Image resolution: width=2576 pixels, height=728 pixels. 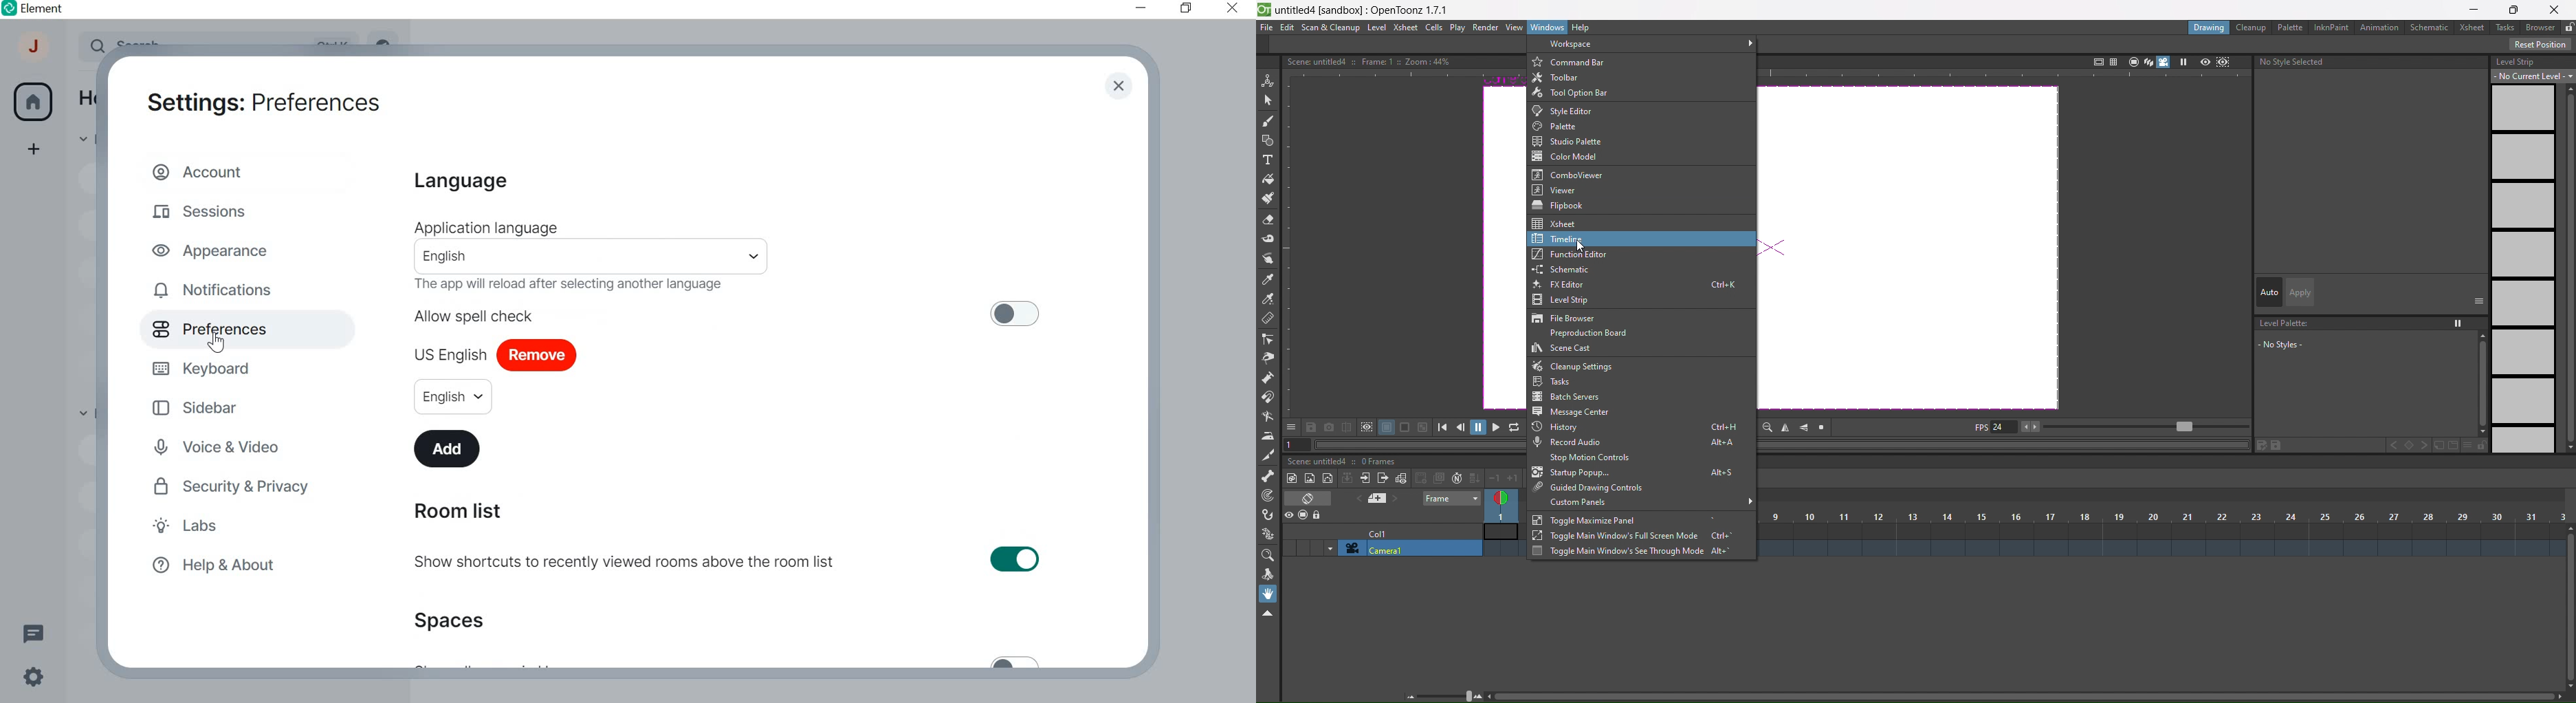 What do you see at coordinates (1270, 555) in the screenshot?
I see `magnifier tool` at bounding box center [1270, 555].